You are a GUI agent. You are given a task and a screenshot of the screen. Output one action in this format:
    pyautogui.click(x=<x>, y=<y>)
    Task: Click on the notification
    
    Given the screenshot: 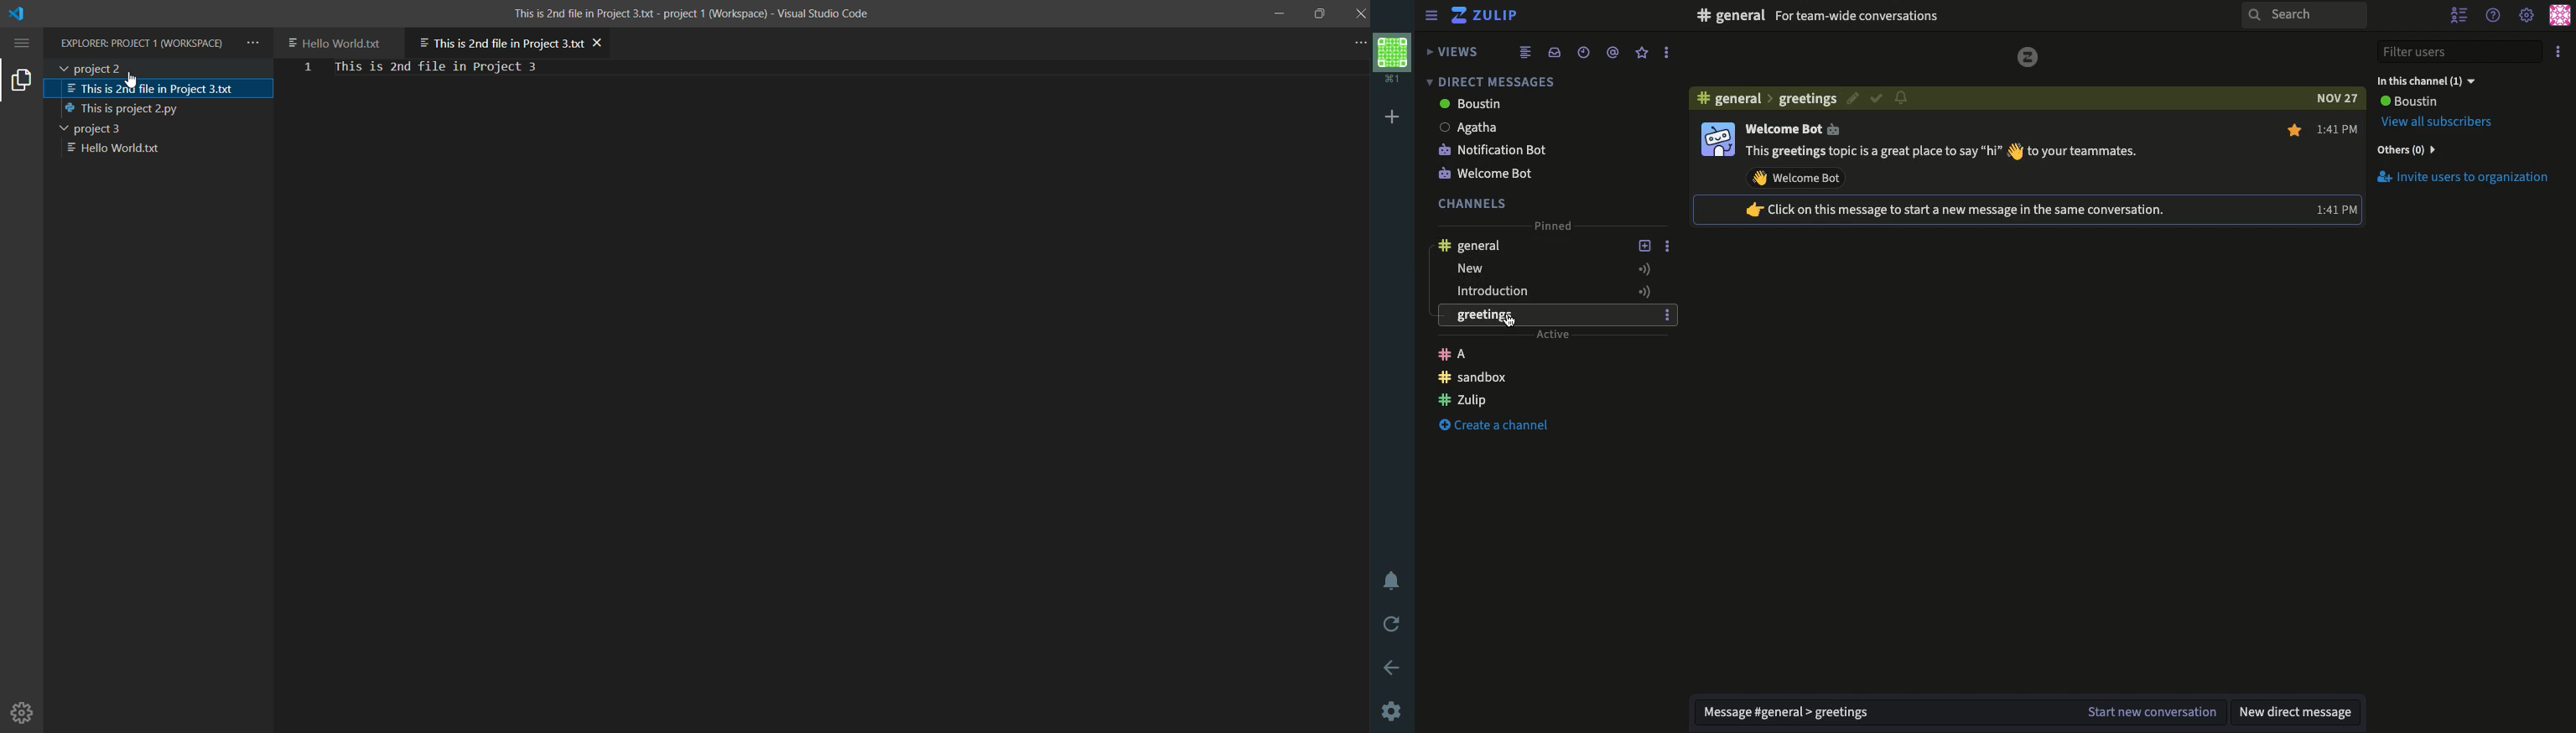 What is the action you would take?
    pyautogui.click(x=1903, y=96)
    